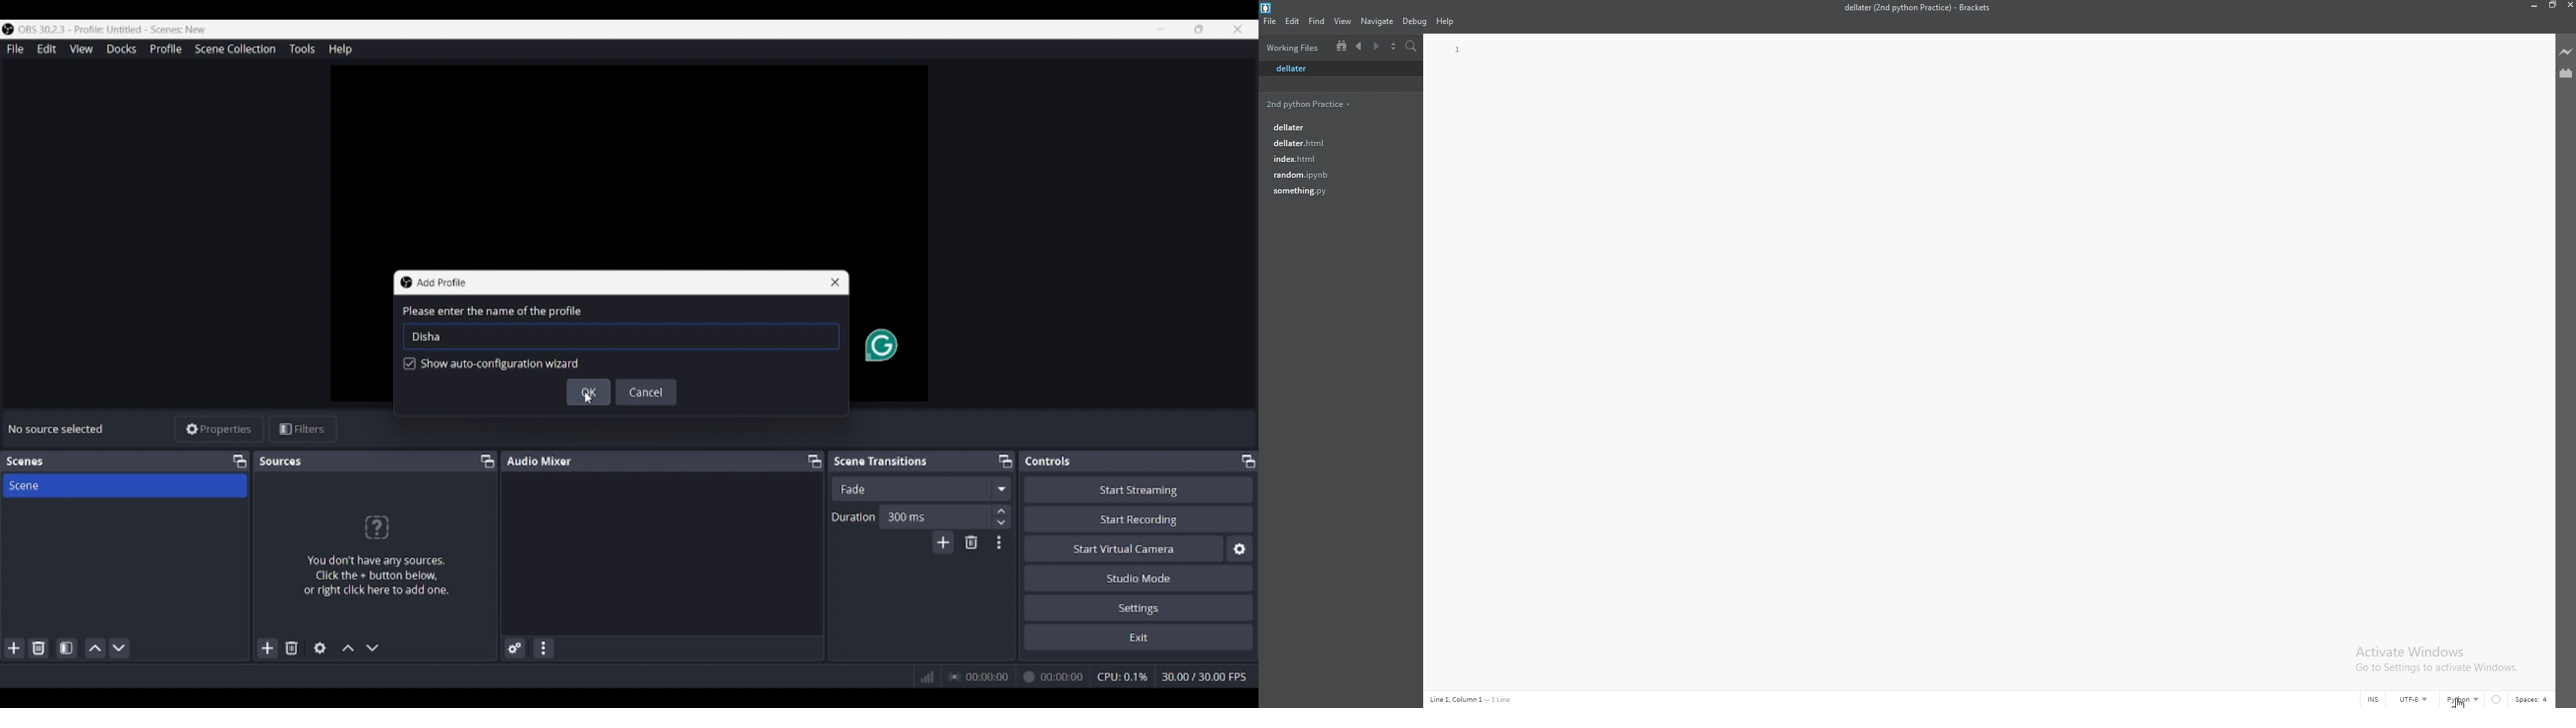  What do you see at coordinates (1337, 69) in the screenshot?
I see `file` at bounding box center [1337, 69].